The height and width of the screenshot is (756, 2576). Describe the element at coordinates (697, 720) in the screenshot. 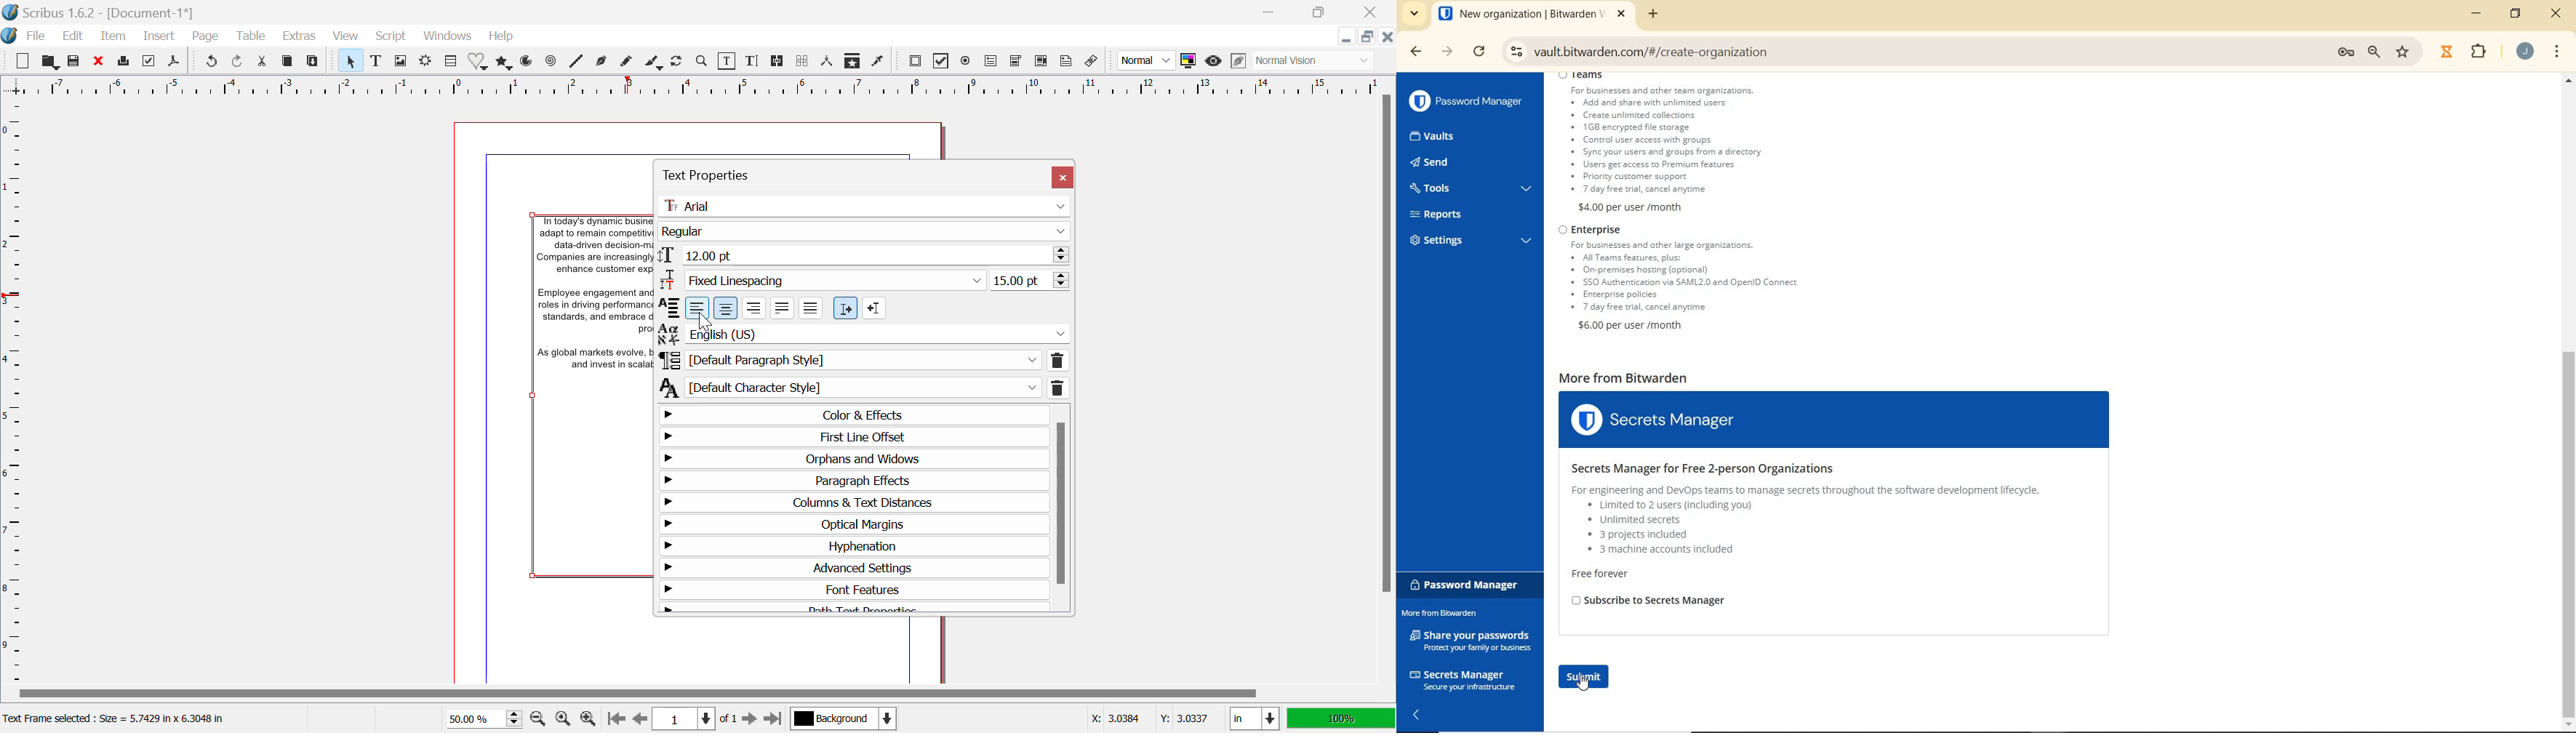

I see `Page 1 of 1` at that location.